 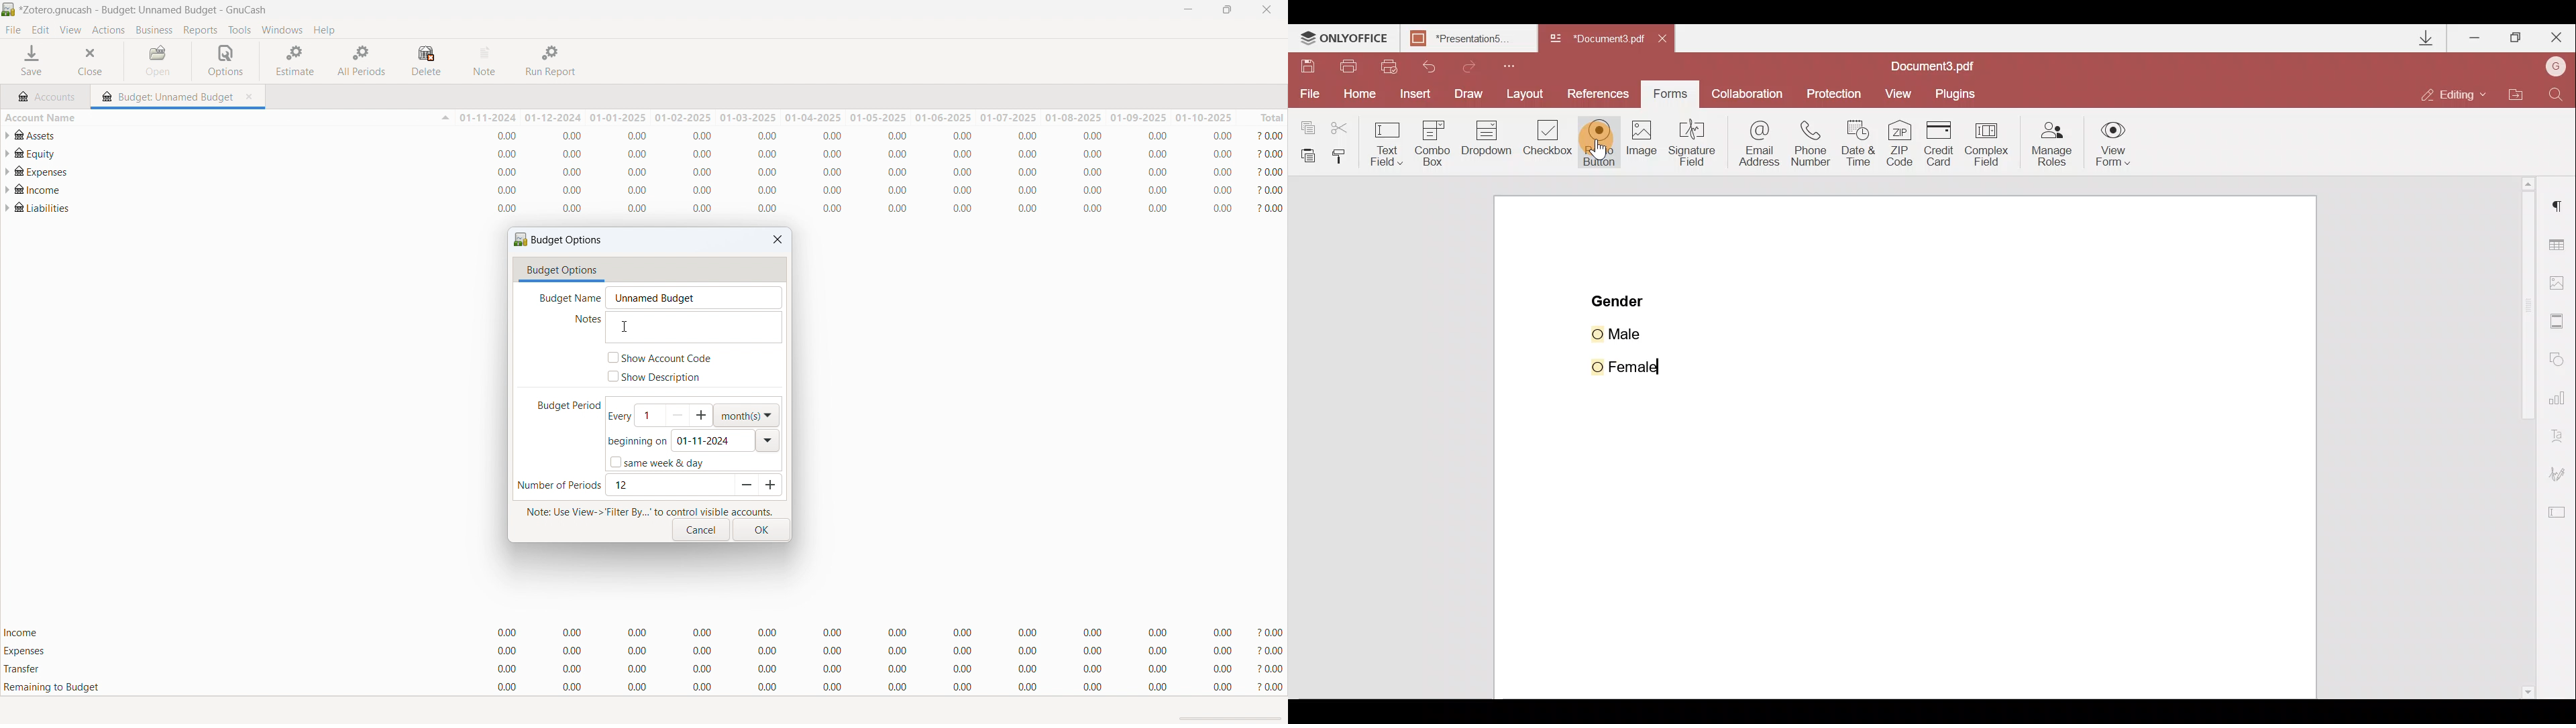 I want to click on budget period, so click(x=561, y=408).